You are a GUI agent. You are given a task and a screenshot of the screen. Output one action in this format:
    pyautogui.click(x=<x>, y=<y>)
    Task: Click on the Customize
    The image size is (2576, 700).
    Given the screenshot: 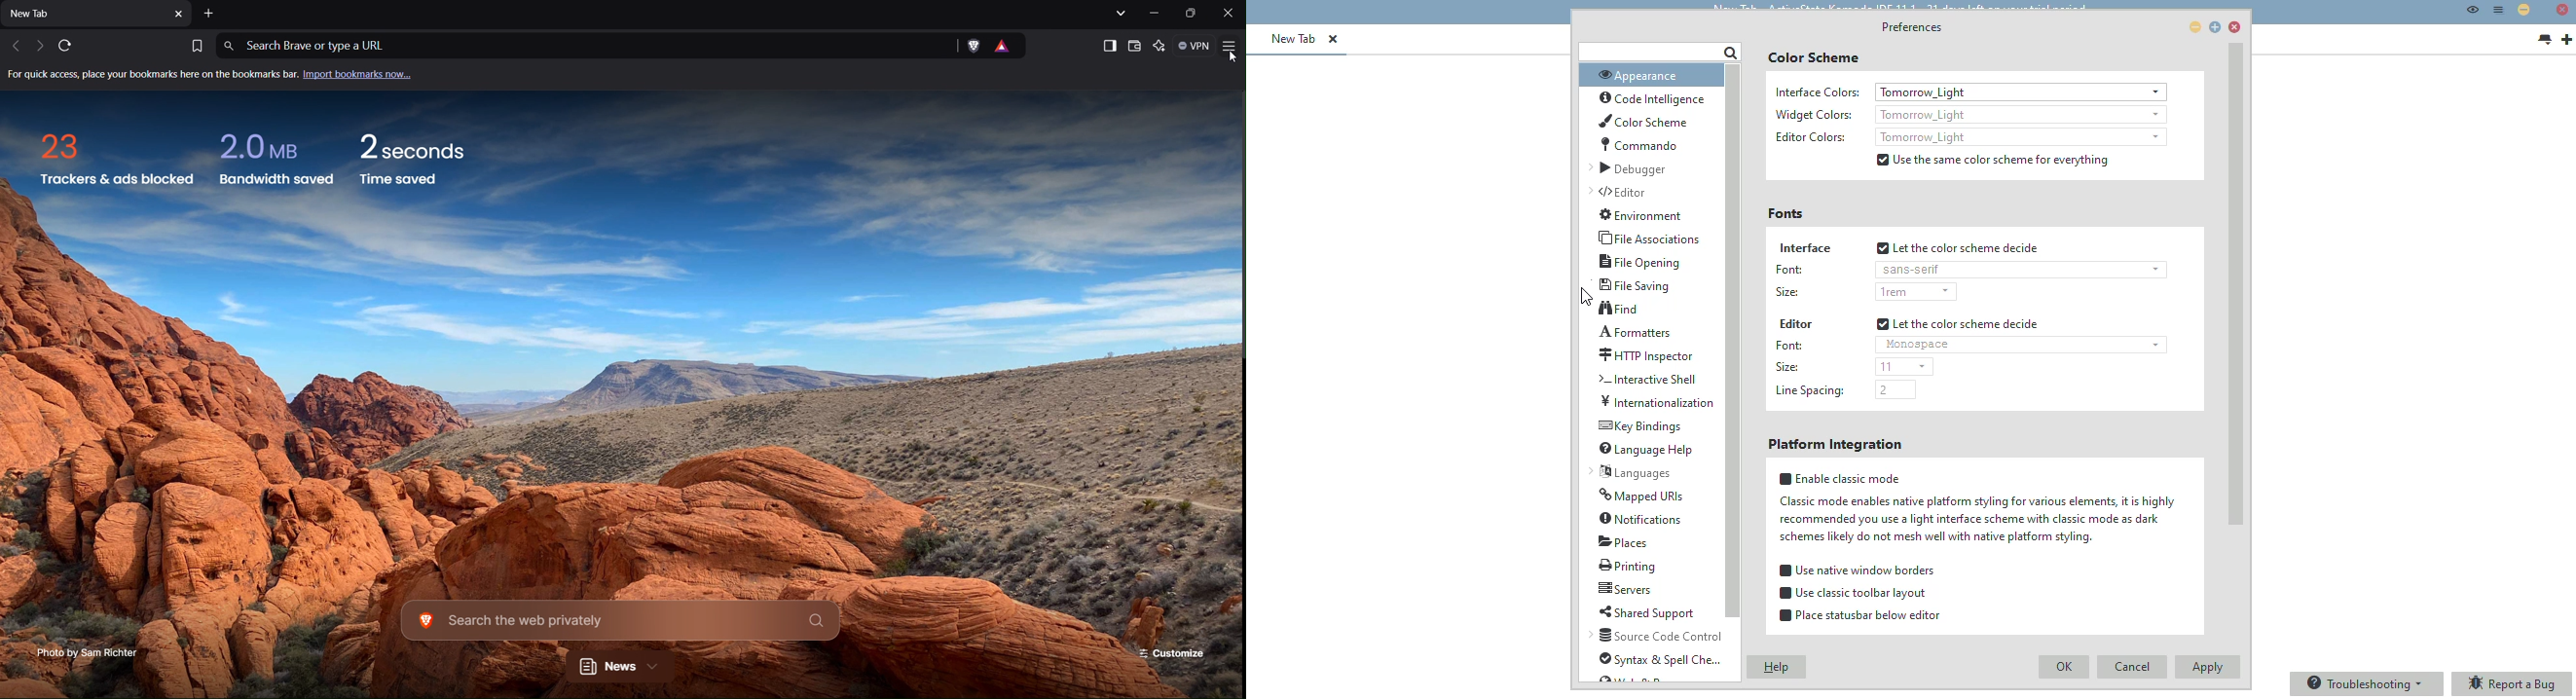 What is the action you would take?
    pyautogui.click(x=1173, y=651)
    